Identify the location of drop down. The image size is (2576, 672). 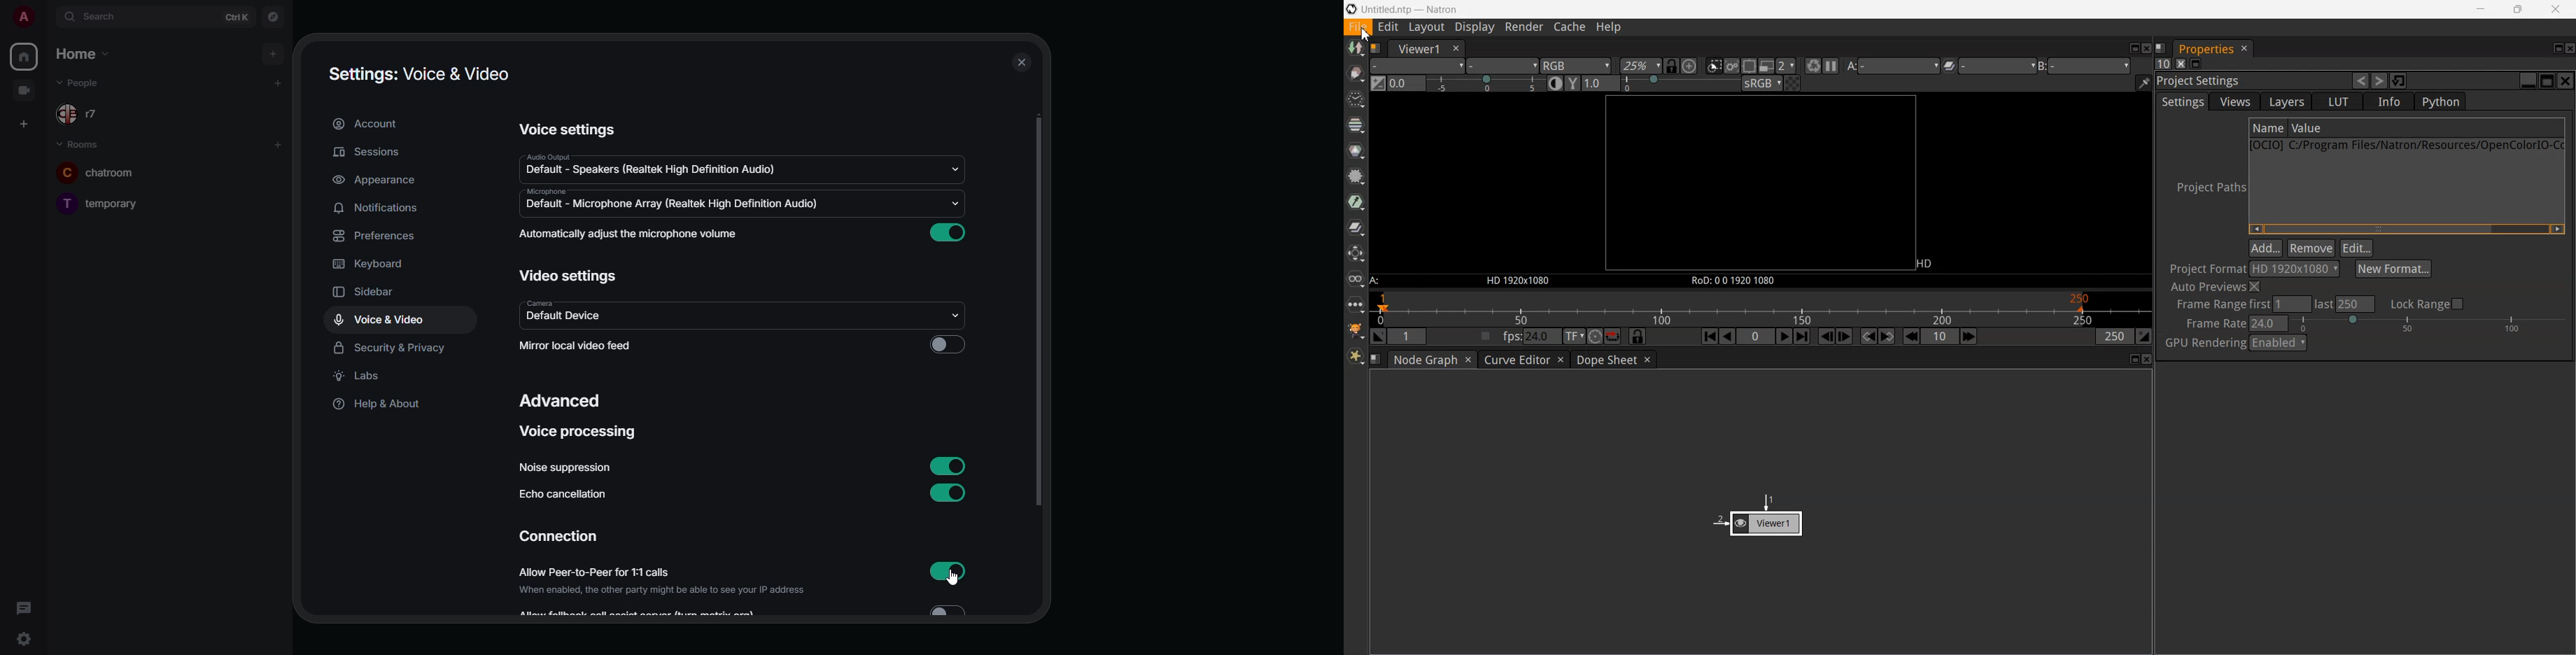
(957, 170).